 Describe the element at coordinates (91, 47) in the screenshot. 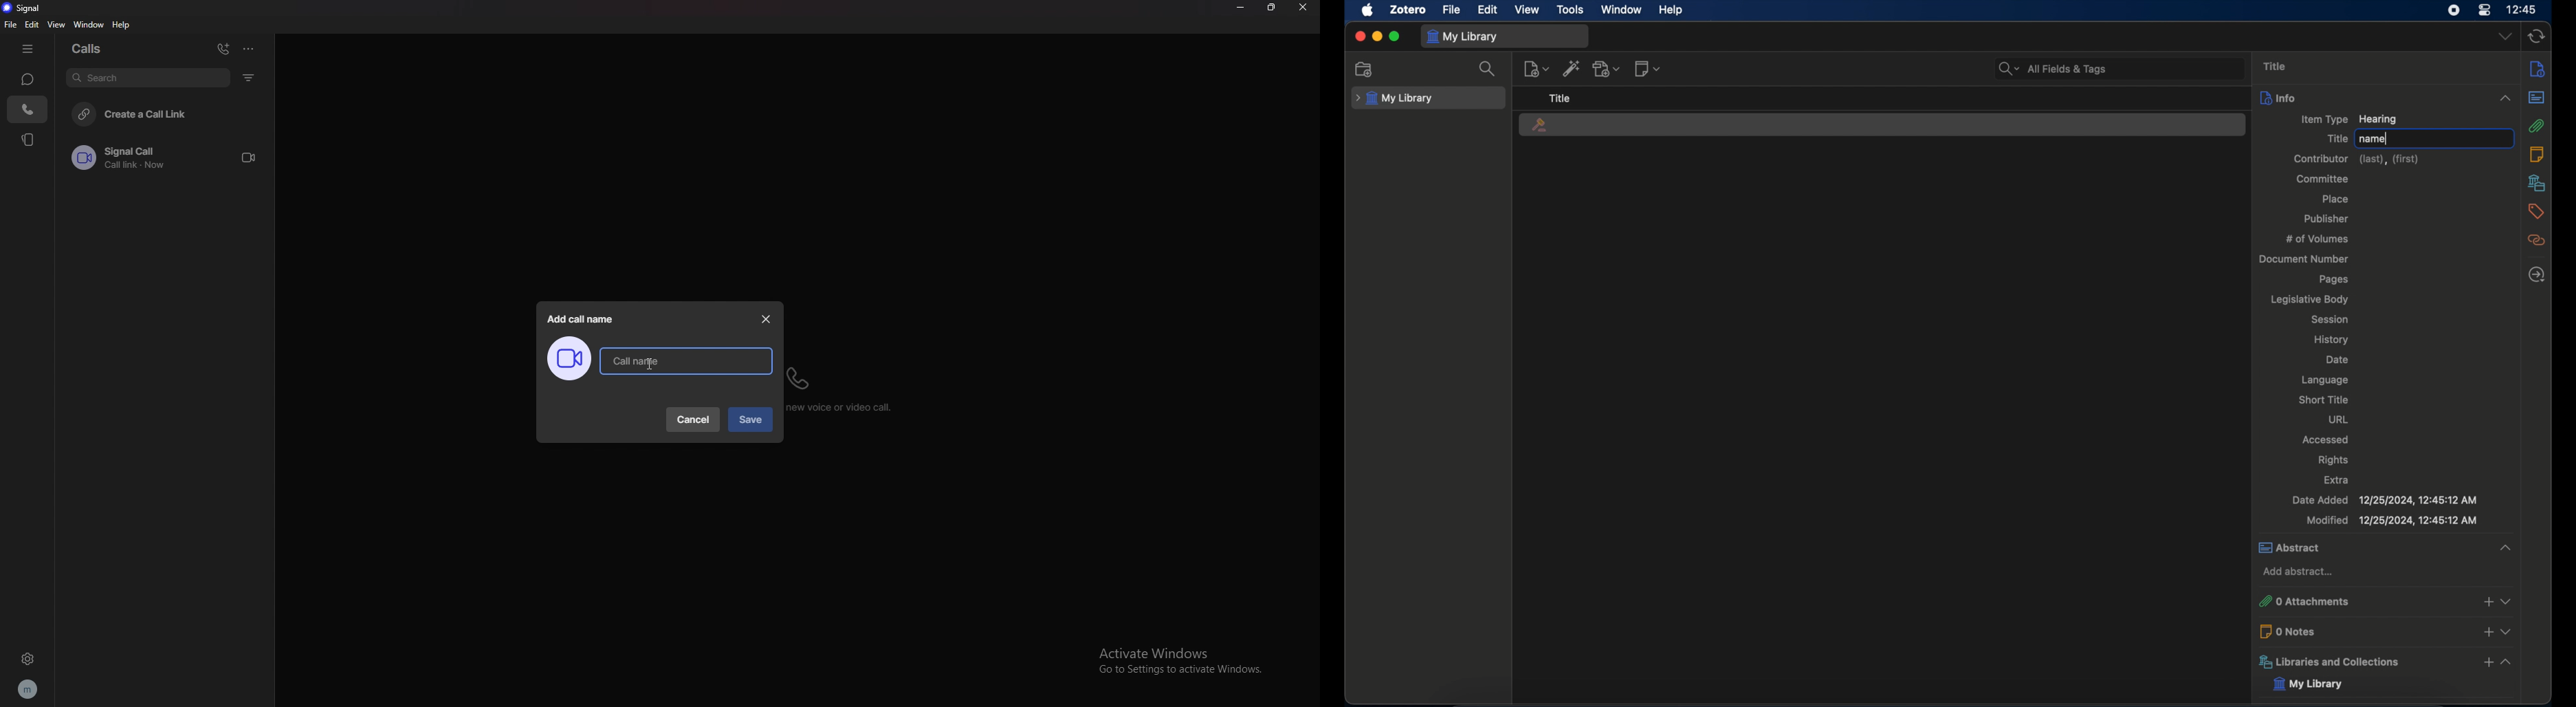

I see `calls` at that location.